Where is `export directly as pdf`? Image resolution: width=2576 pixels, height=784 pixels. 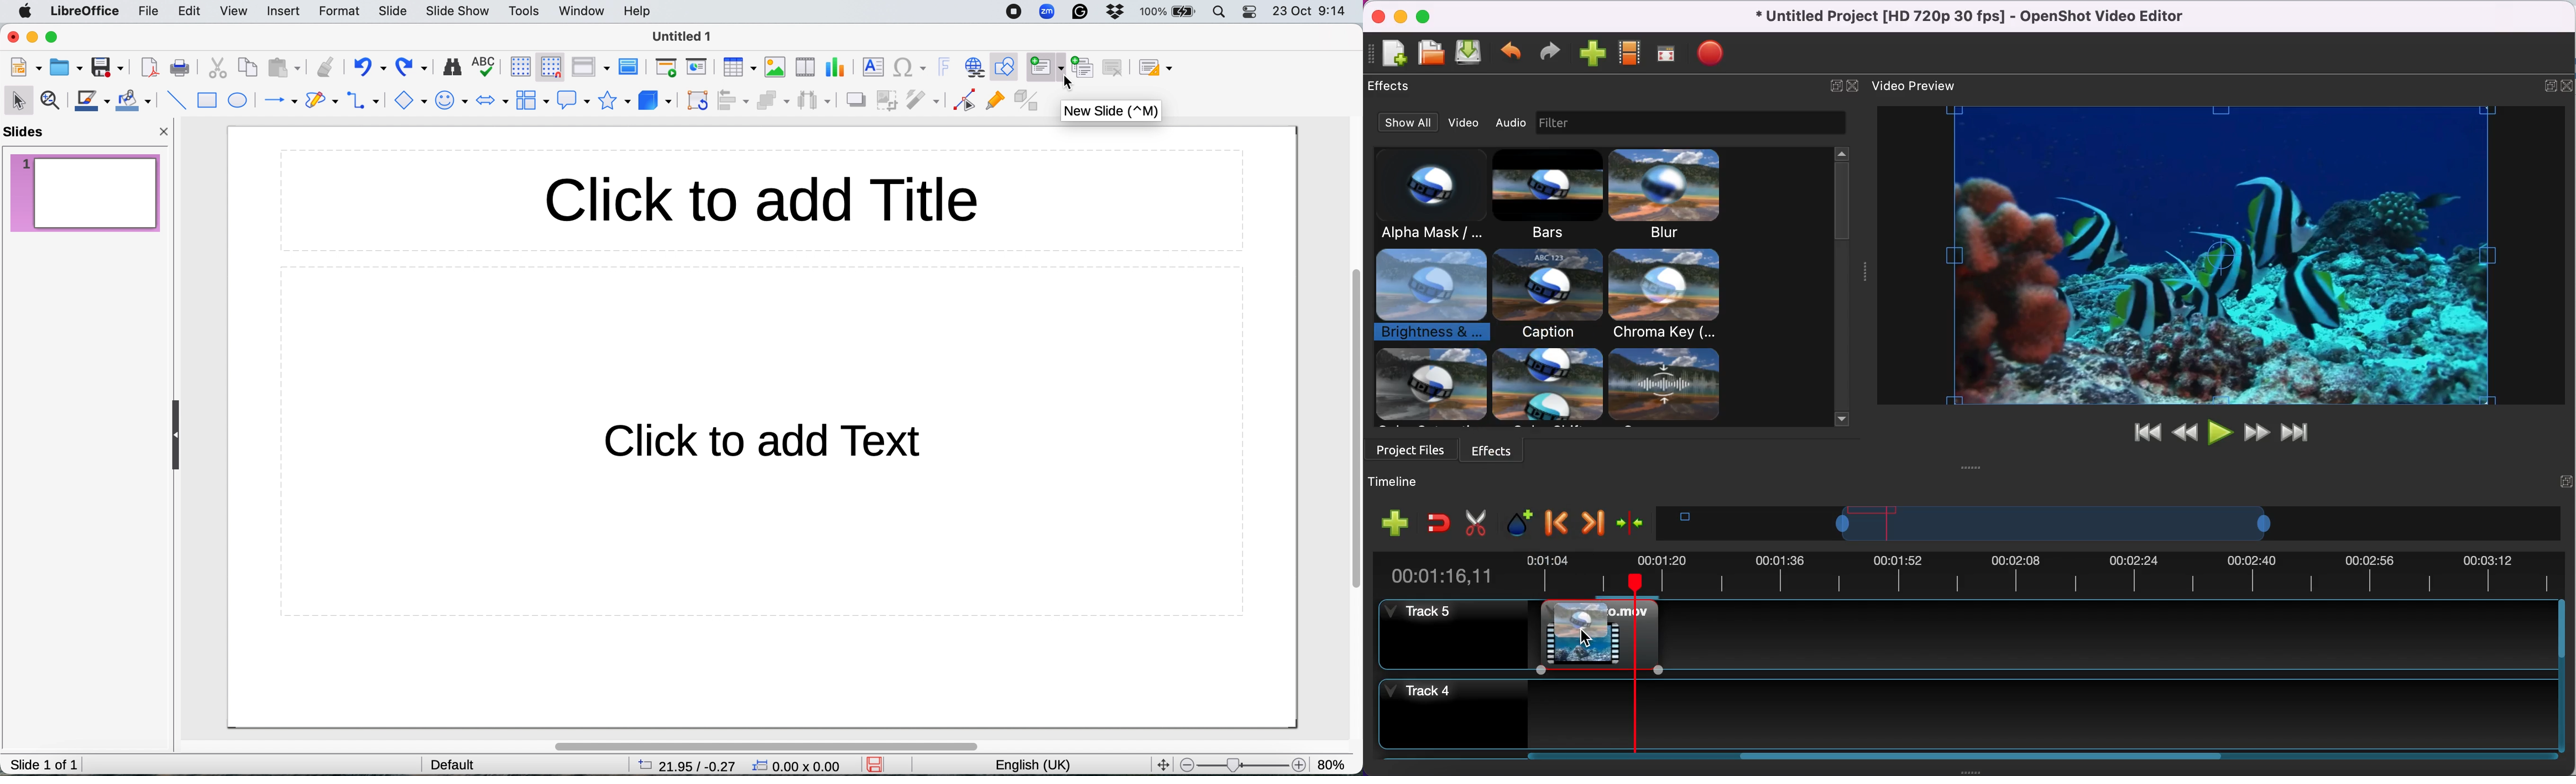 export directly as pdf is located at coordinates (151, 66).